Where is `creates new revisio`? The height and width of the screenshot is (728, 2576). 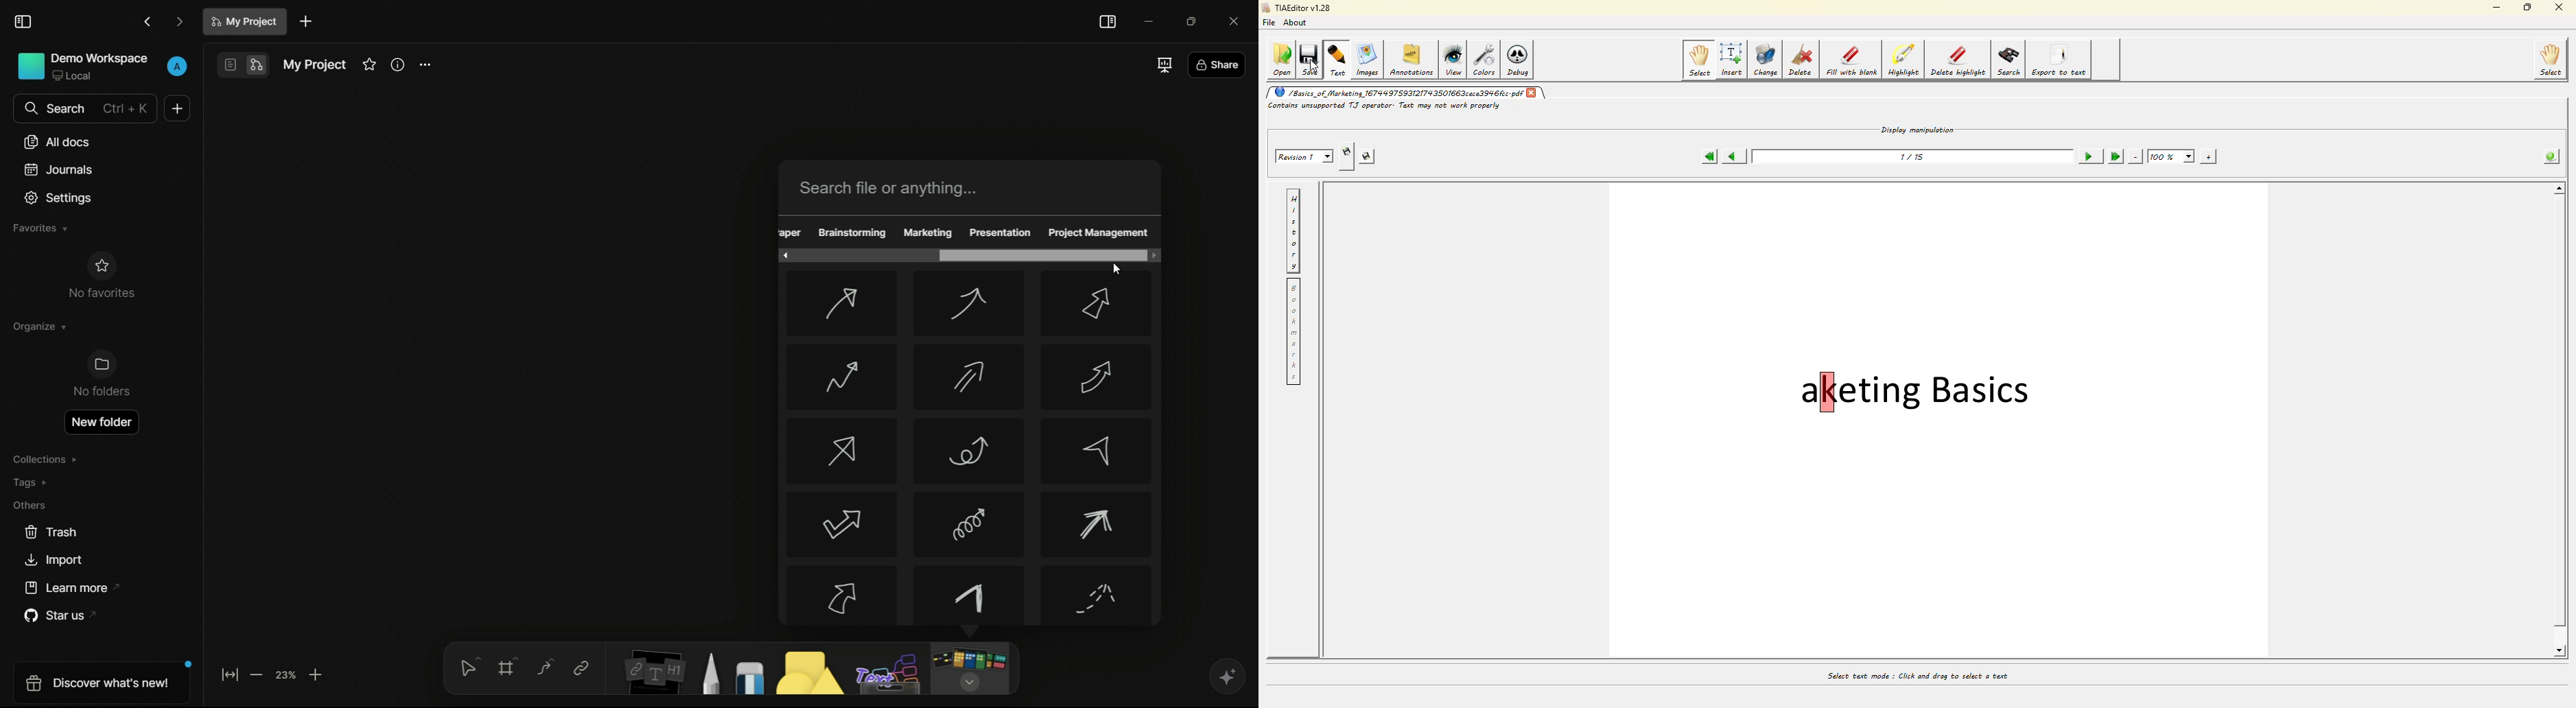
creates new revisio is located at coordinates (1347, 148).